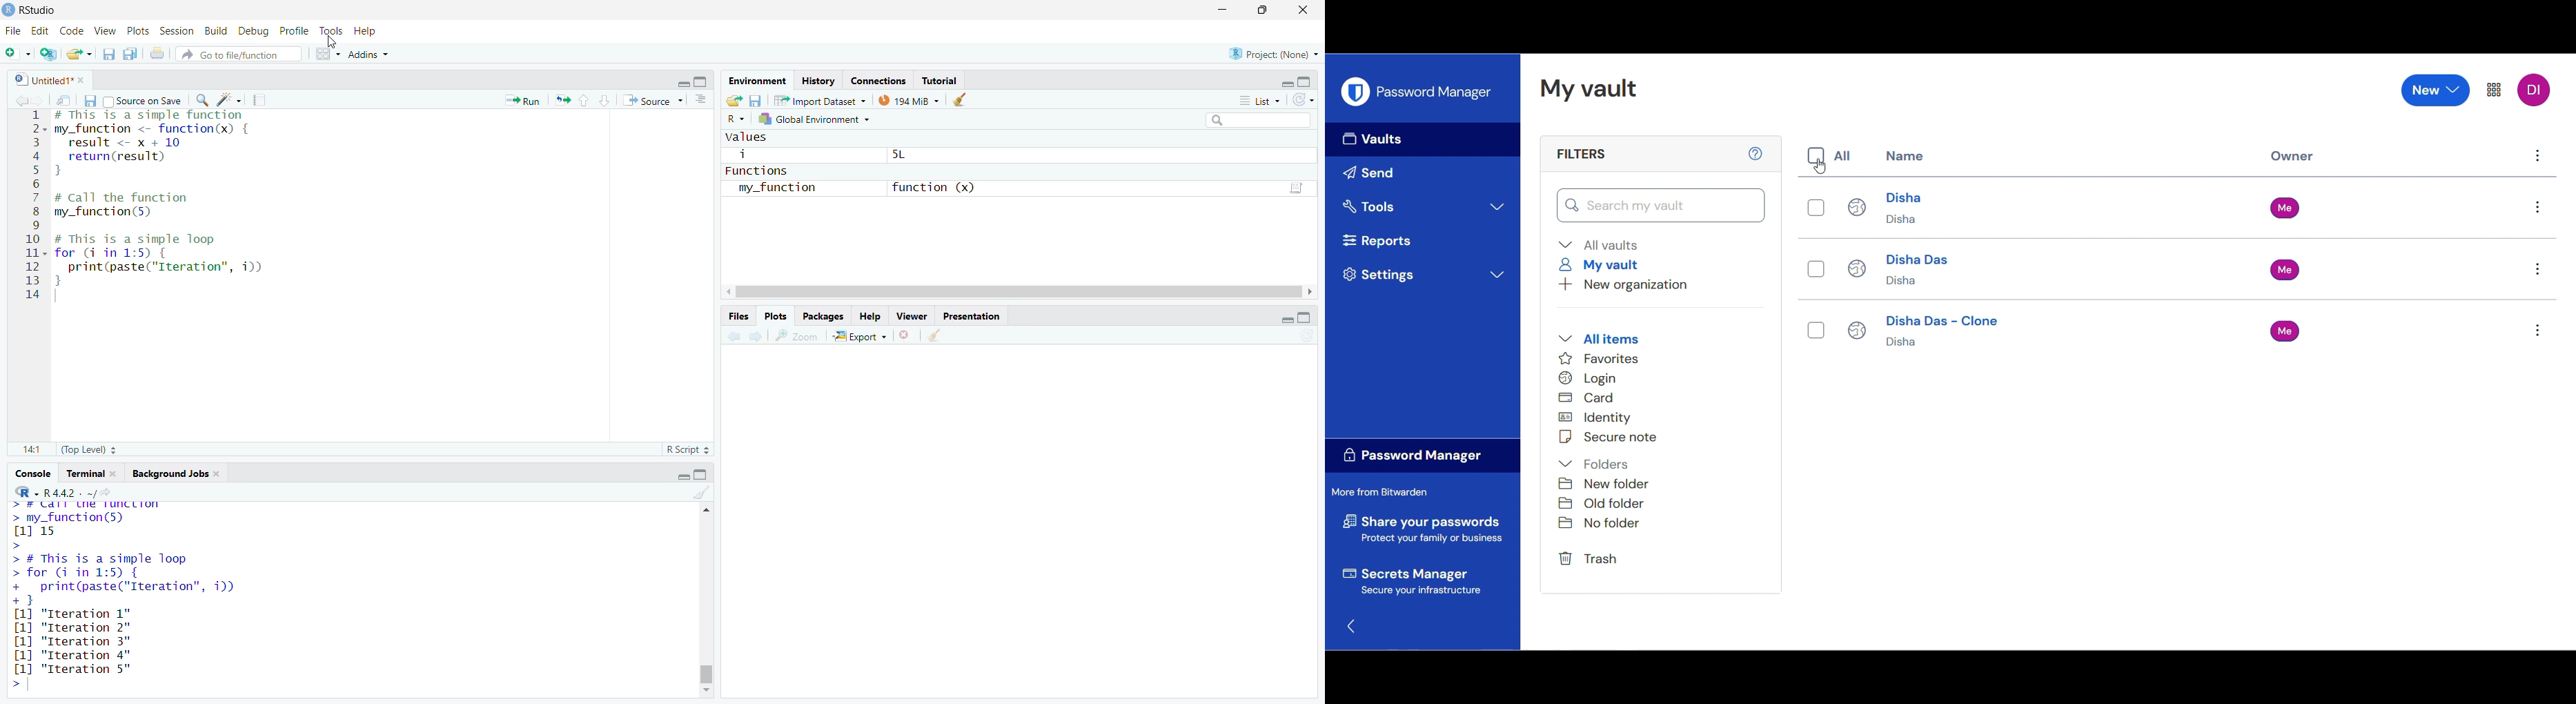 The width and height of the screenshot is (2576, 728). I want to click on project: (None), so click(1275, 55).